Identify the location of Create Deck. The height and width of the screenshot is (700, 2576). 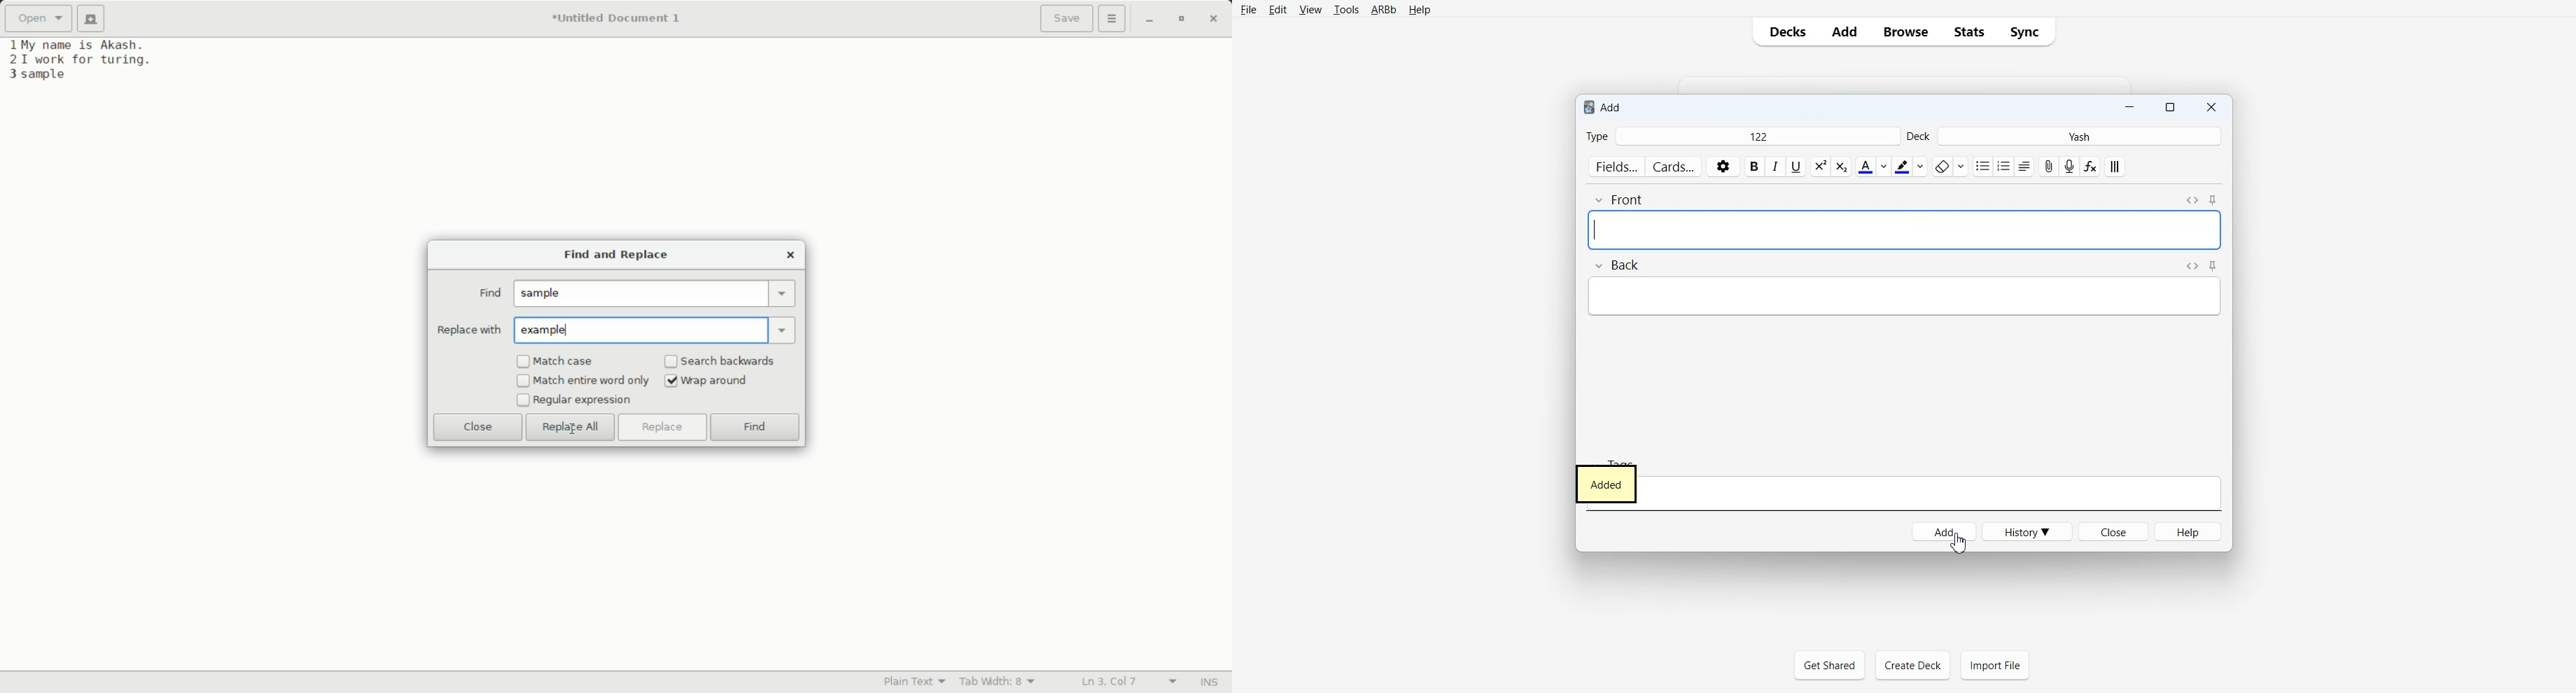
(1912, 664).